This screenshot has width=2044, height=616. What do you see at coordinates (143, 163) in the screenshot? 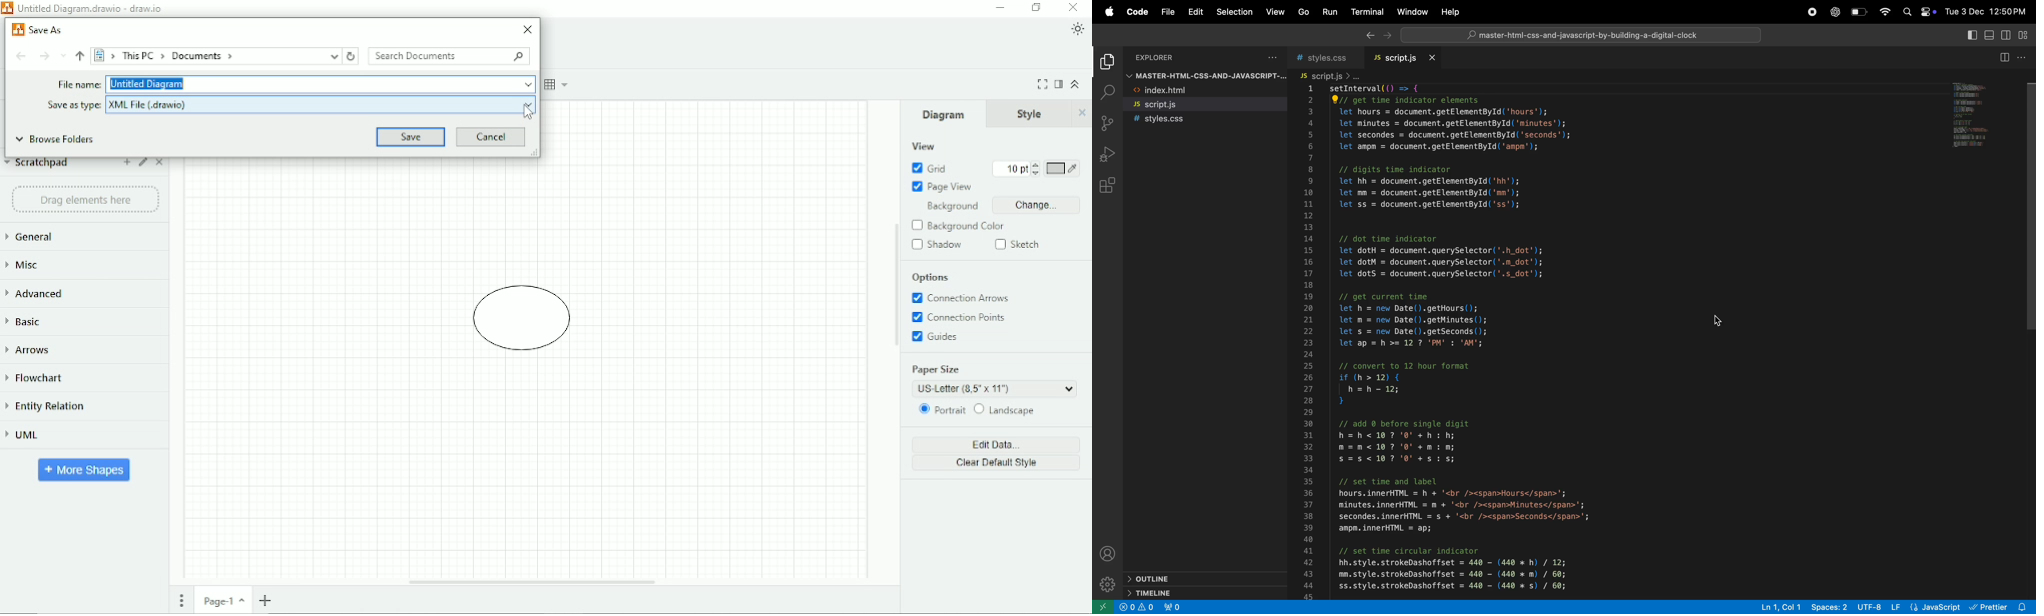
I see `Edit` at bounding box center [143, 163].